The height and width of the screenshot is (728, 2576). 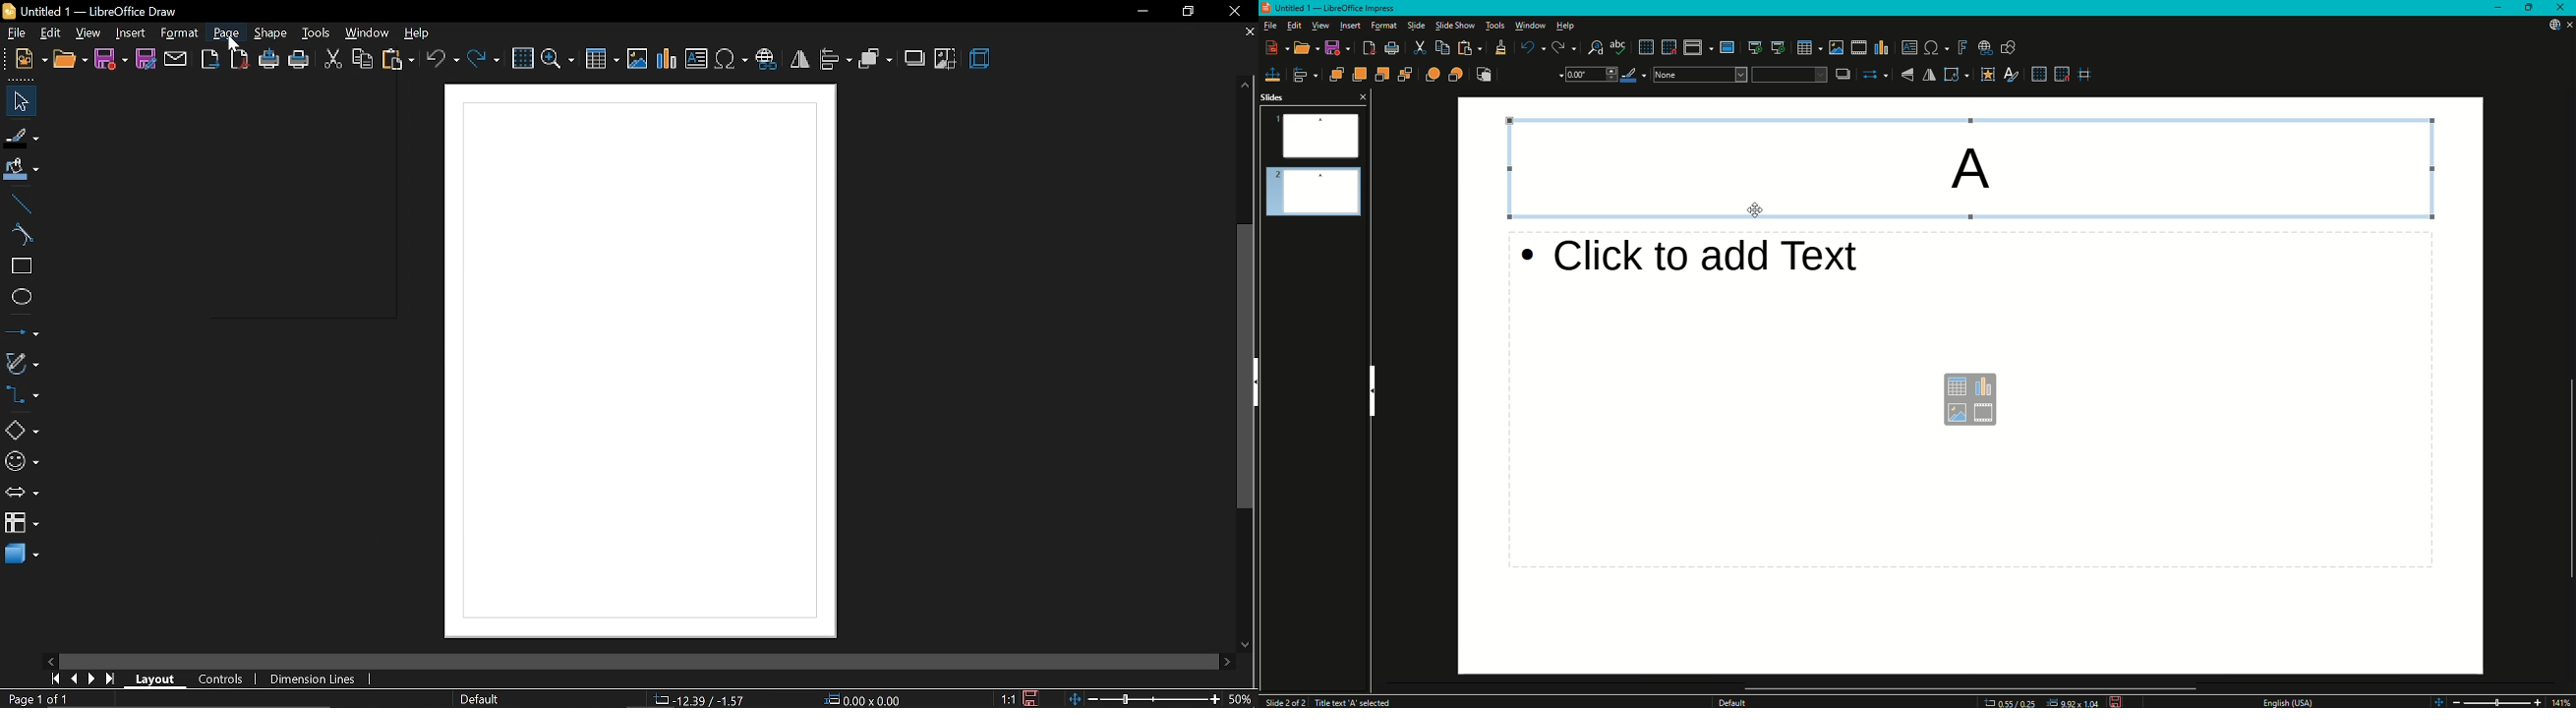 I want to click on insert hyperlink, so click(x=769, y=58).